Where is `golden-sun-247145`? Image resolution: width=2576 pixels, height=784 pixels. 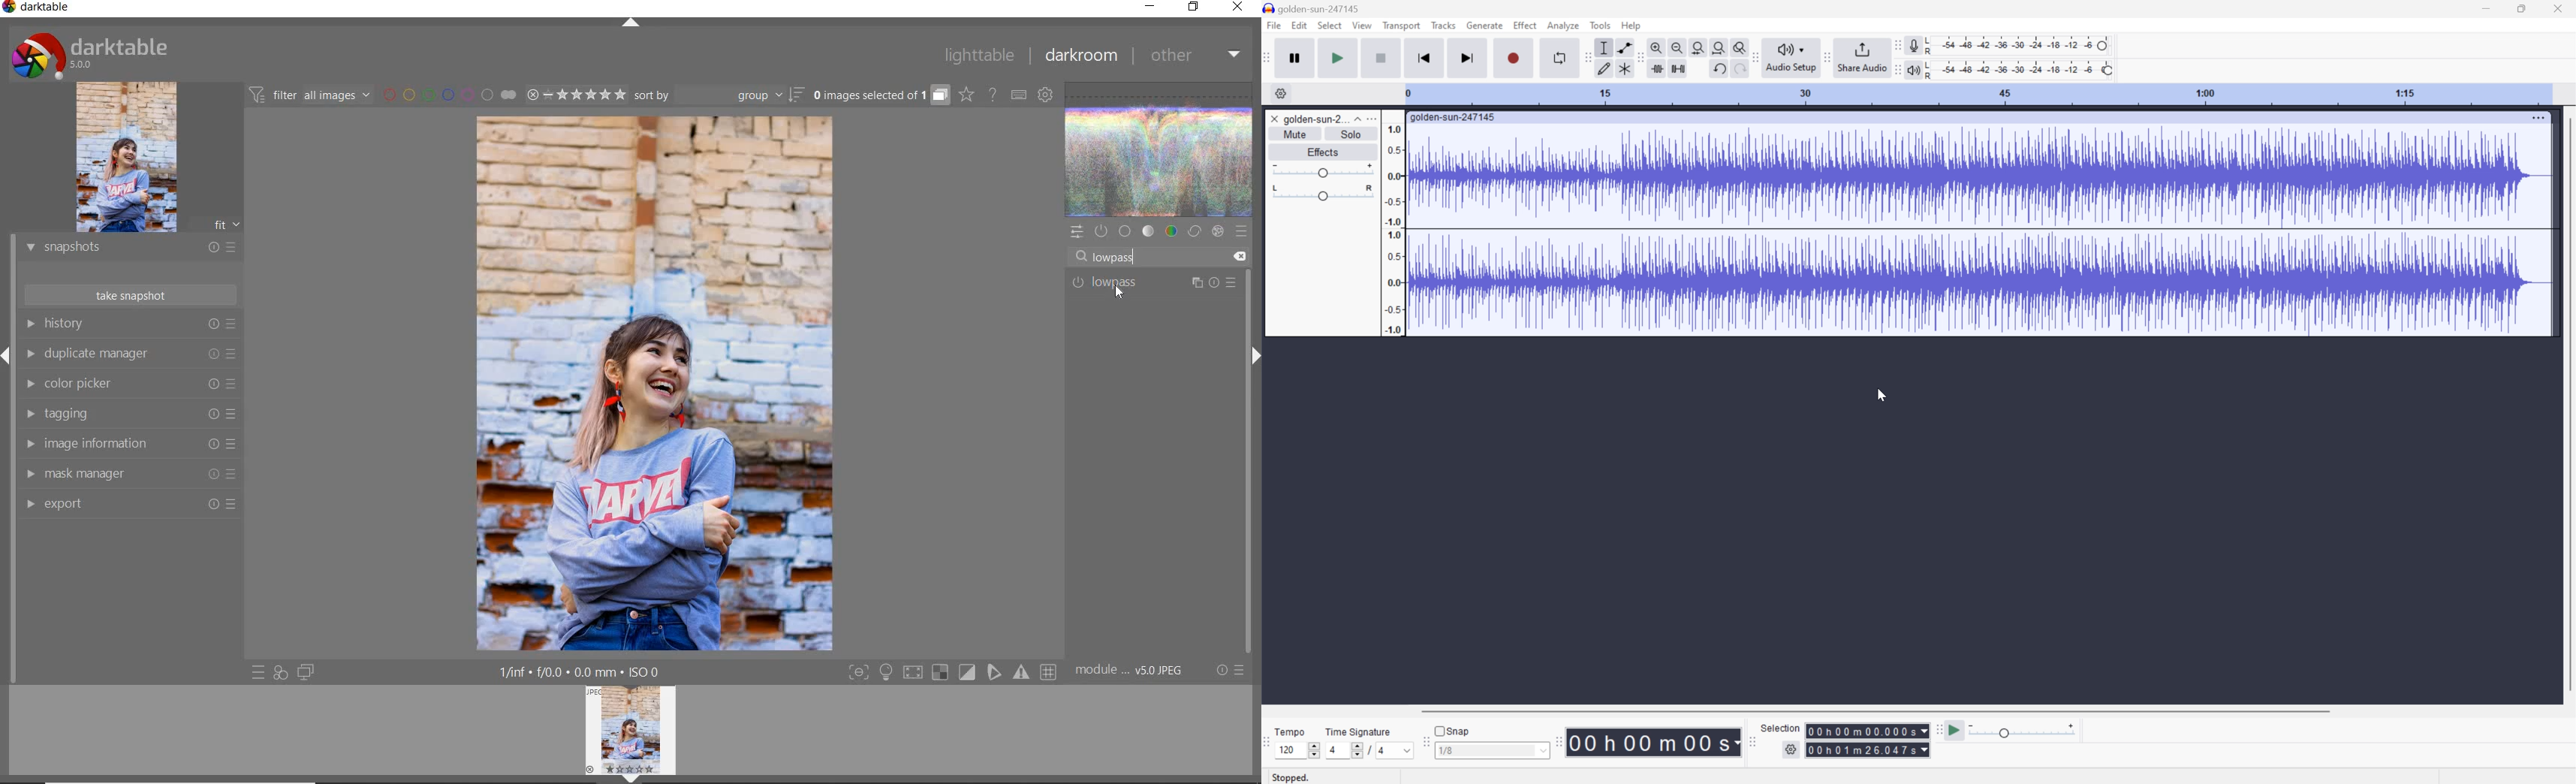
golden-sun-247145 is located at coordinates (1314, 8).